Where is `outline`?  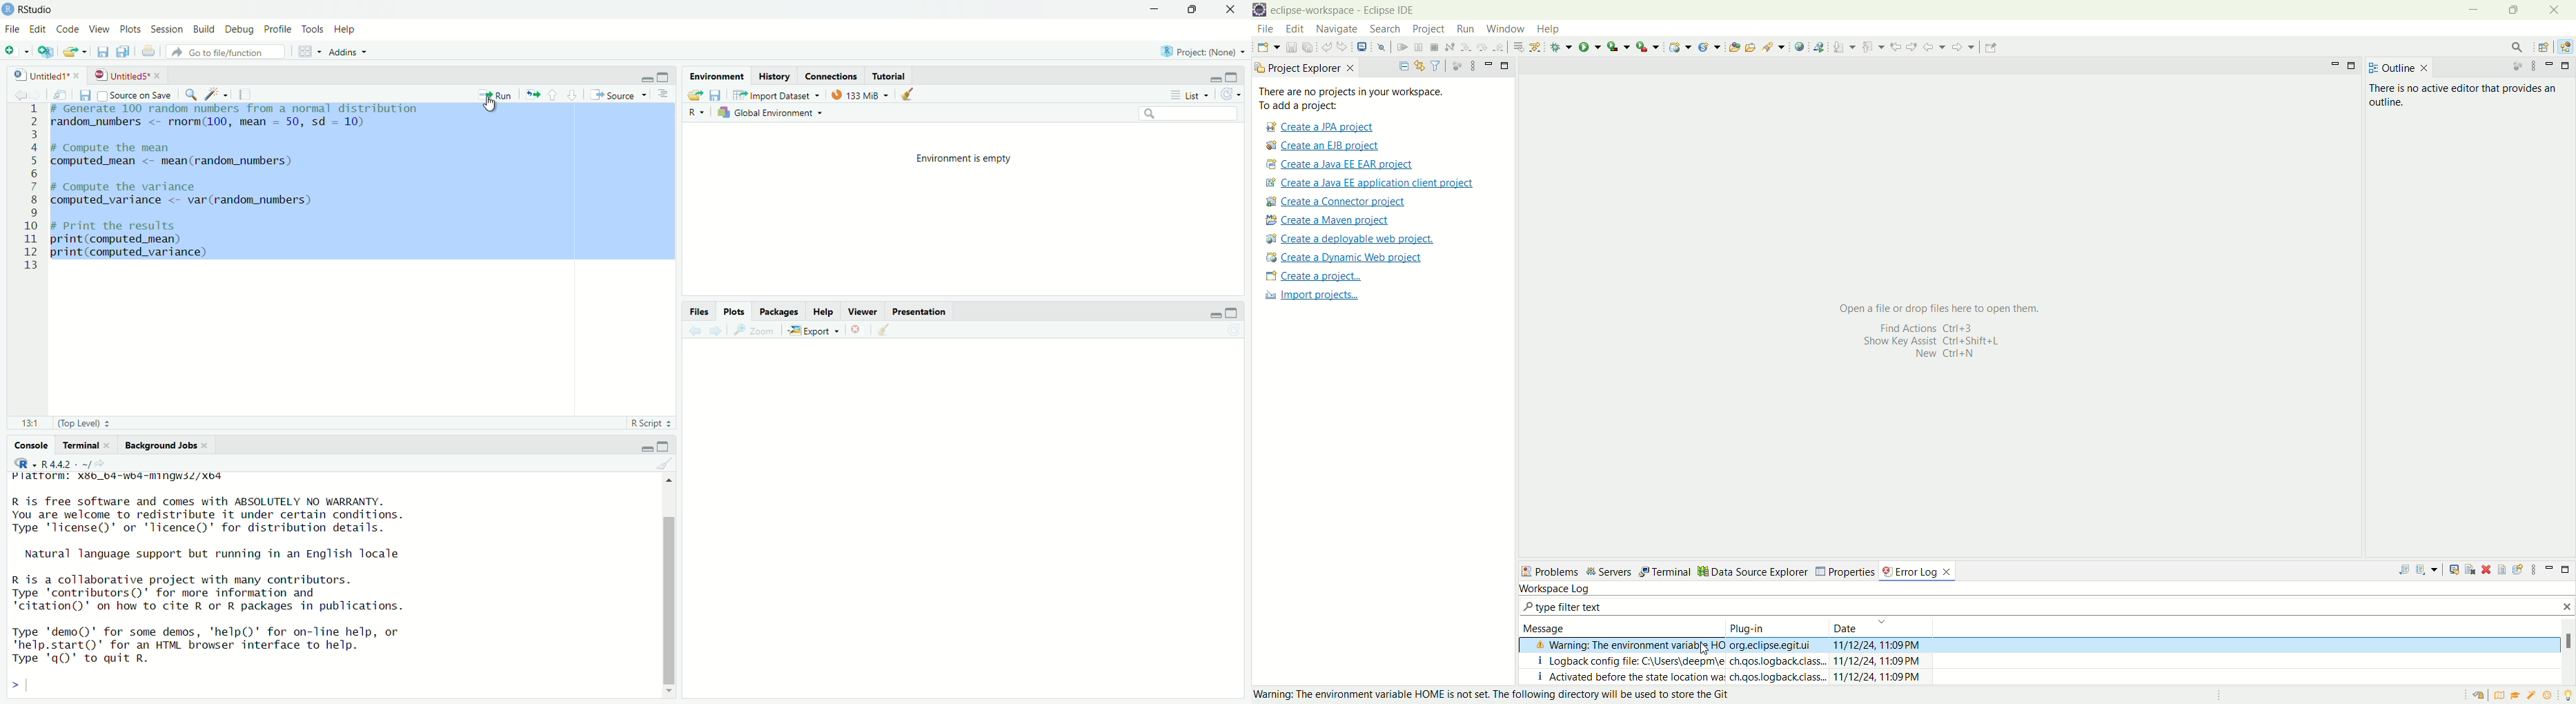 outline is located at coordinates (2399, 68).